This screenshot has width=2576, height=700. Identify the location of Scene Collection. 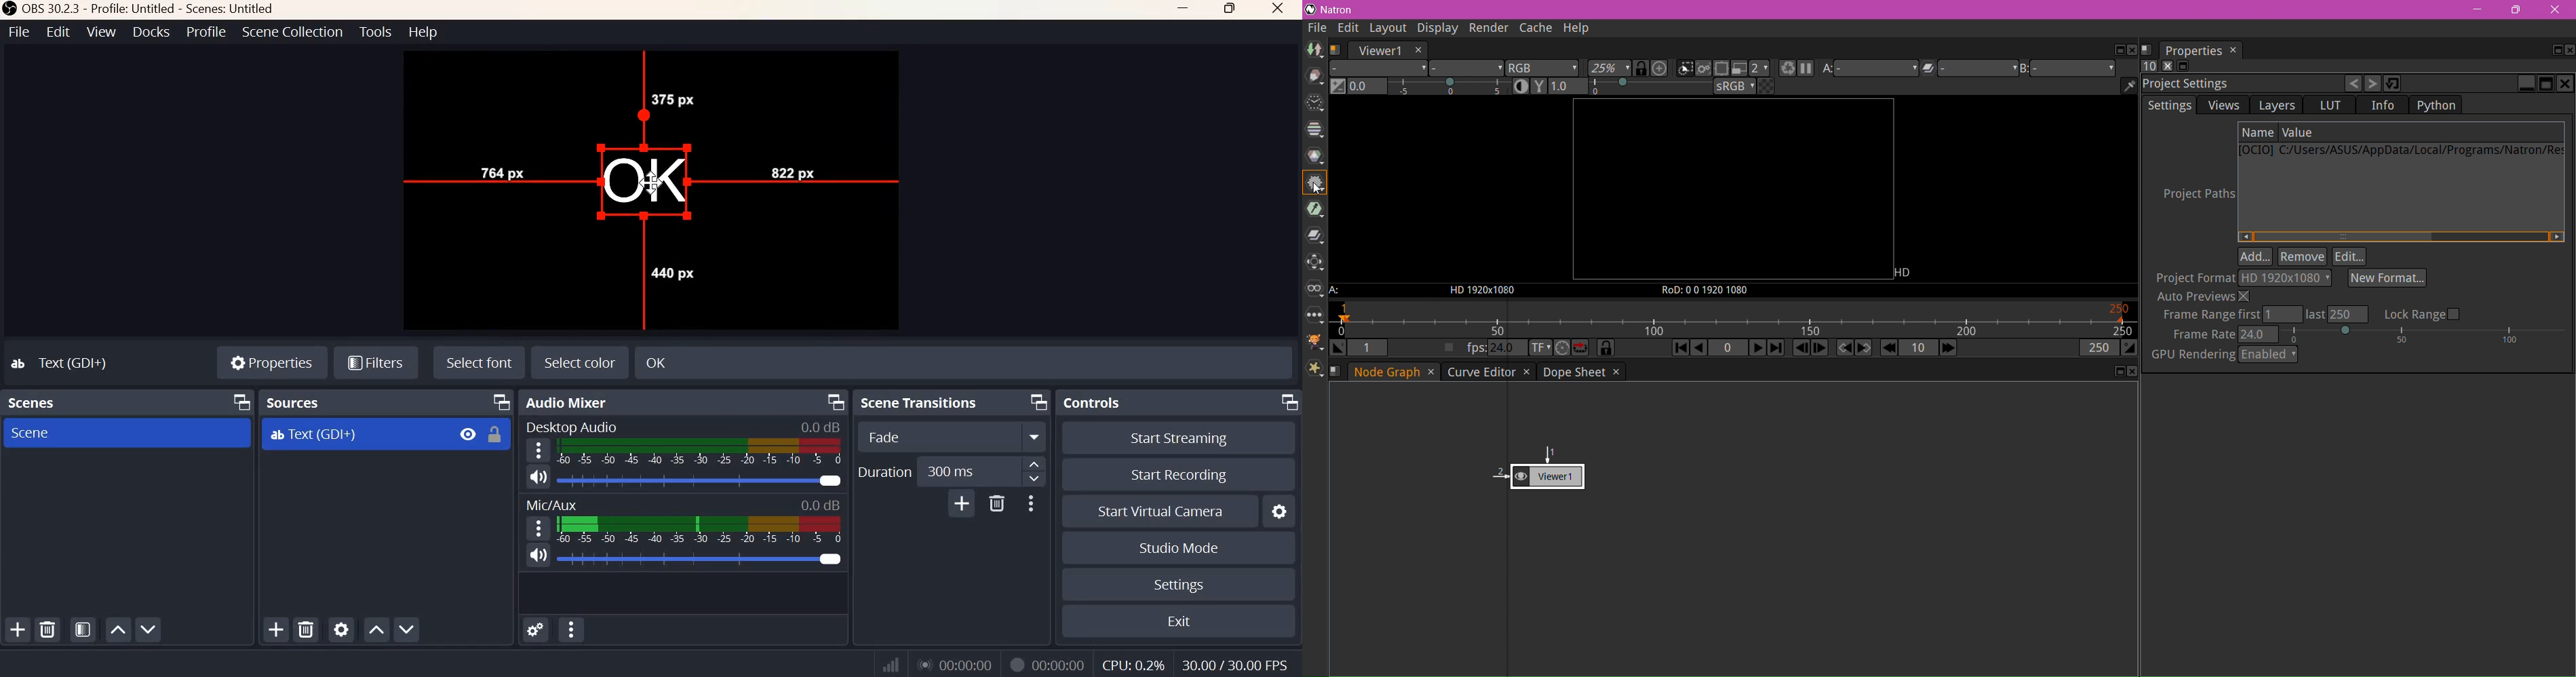
(292, 32).